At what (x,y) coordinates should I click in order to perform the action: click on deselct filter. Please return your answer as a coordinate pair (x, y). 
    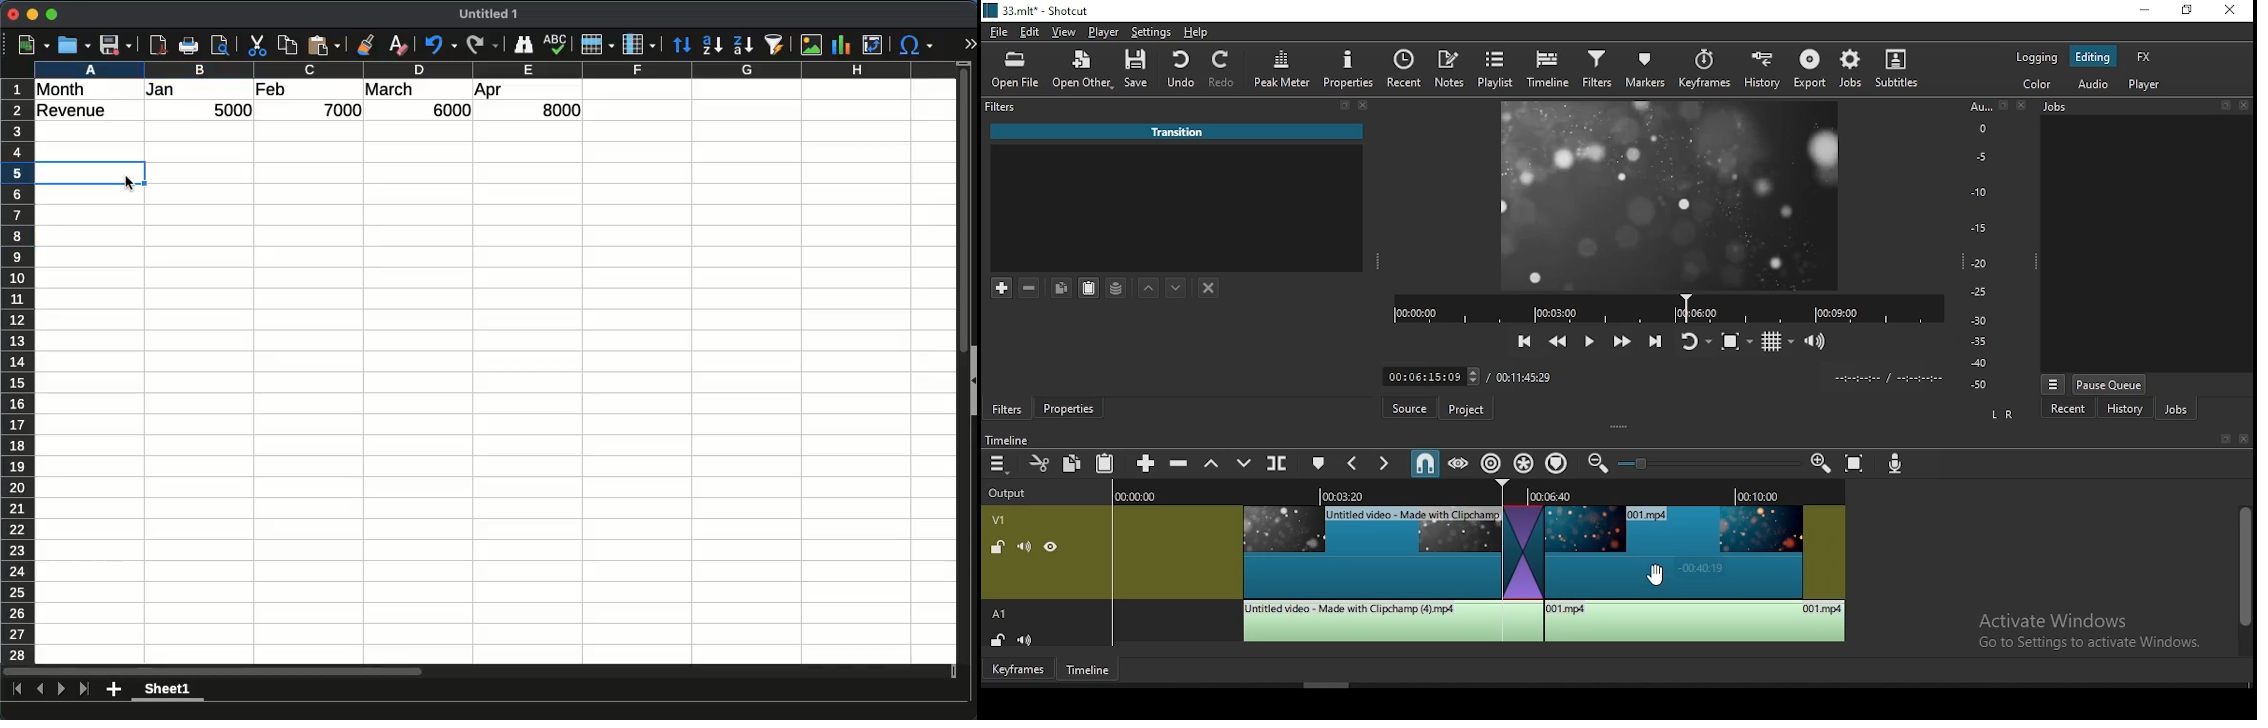
    Looking at the image, I should click on (1209, 287).